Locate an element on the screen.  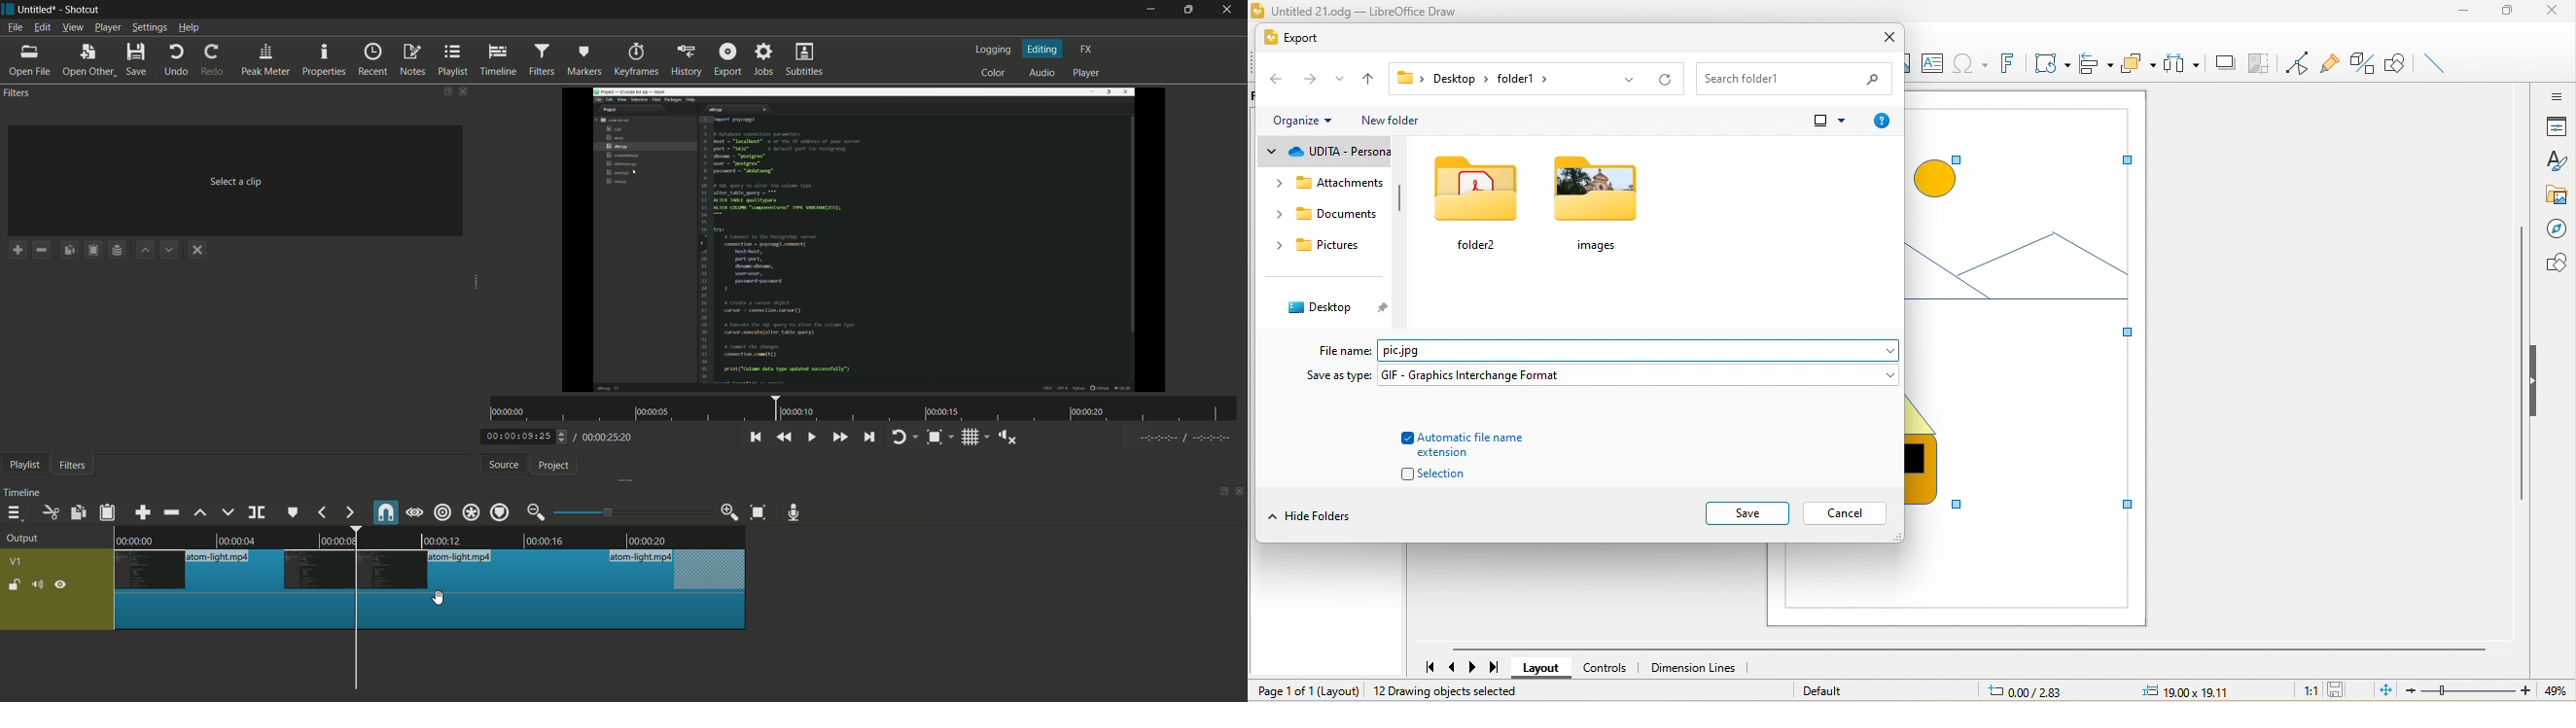
save as is located at coordinates (1338, 375).